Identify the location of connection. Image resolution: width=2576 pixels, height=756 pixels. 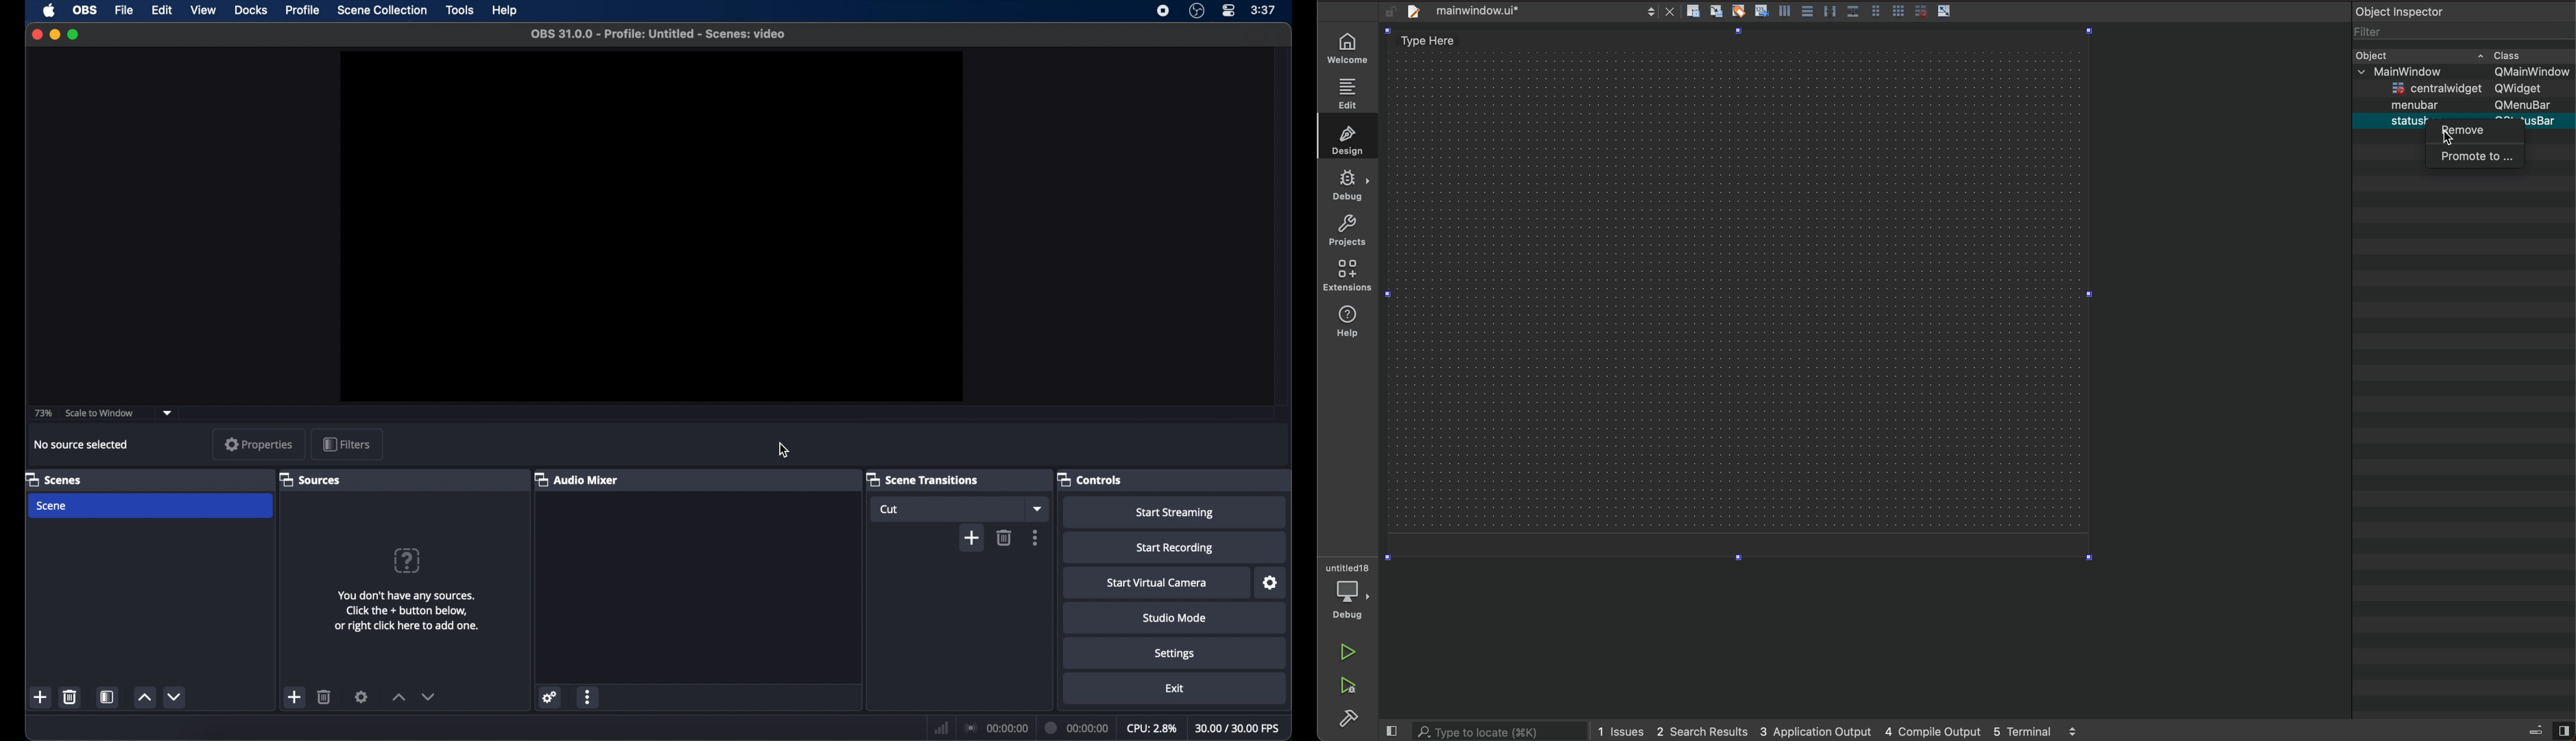
(995, 727).